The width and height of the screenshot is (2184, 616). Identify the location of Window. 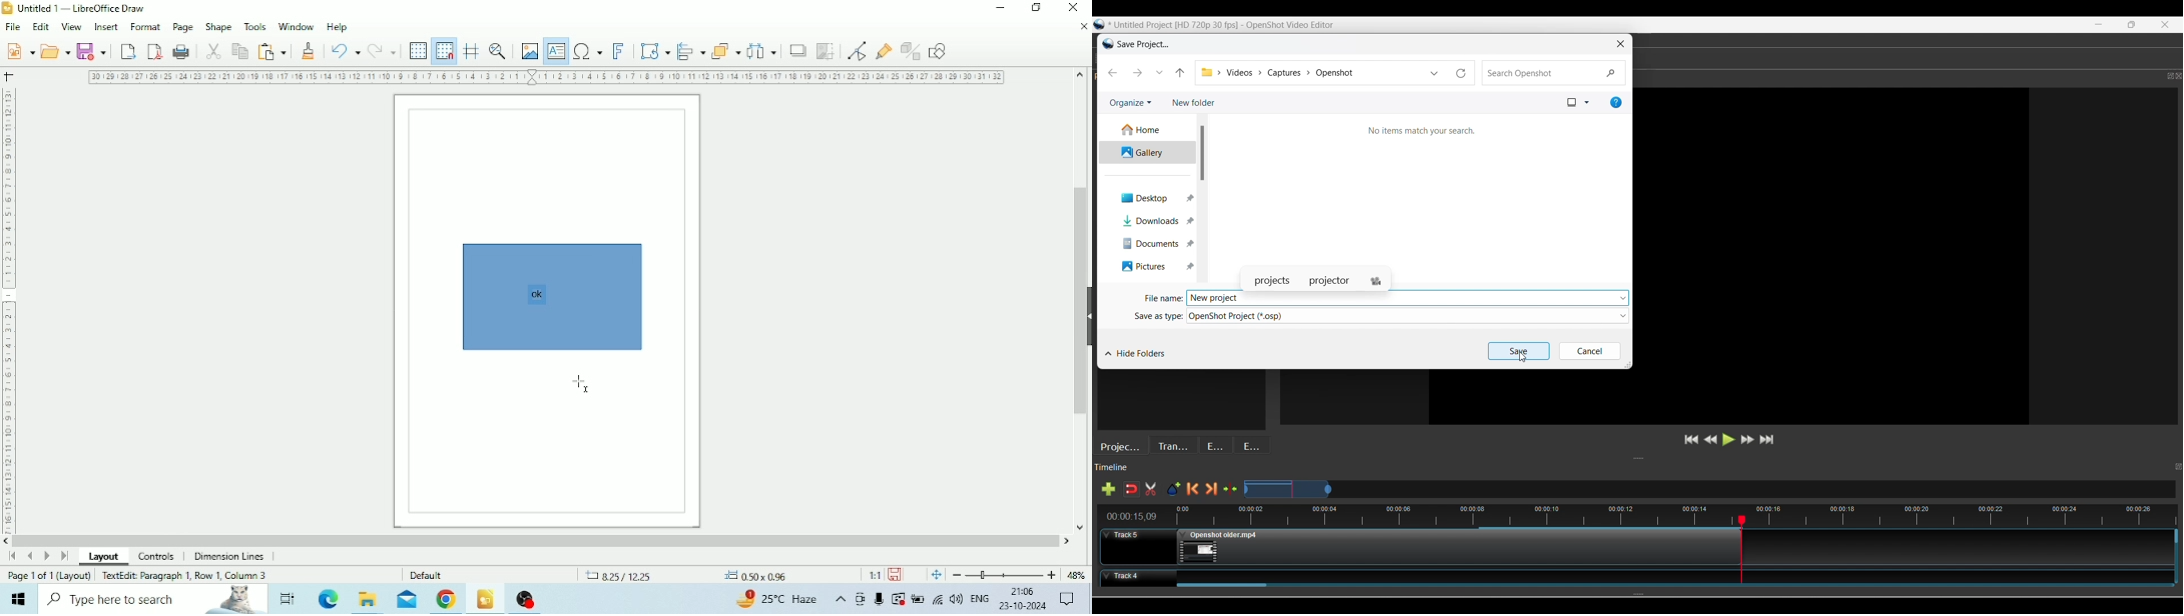
(297, 28).